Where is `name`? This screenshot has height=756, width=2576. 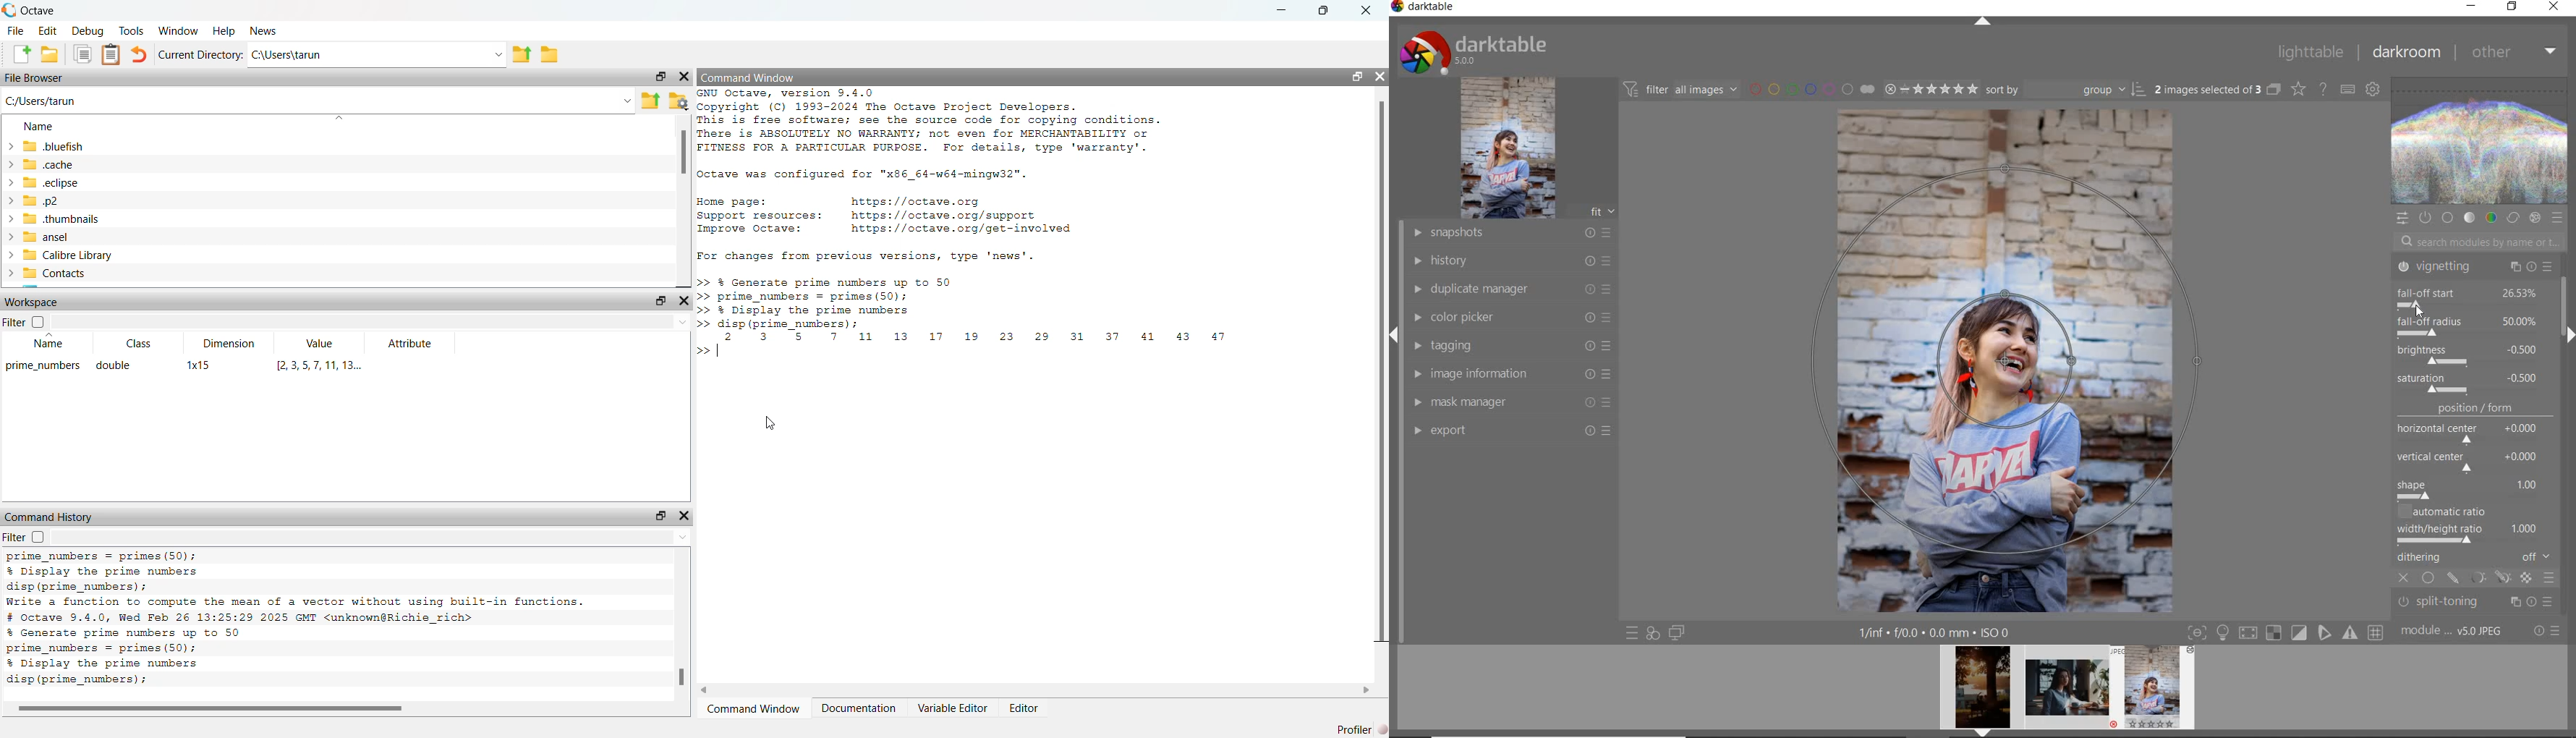 name is located at coordinates (51, 341).